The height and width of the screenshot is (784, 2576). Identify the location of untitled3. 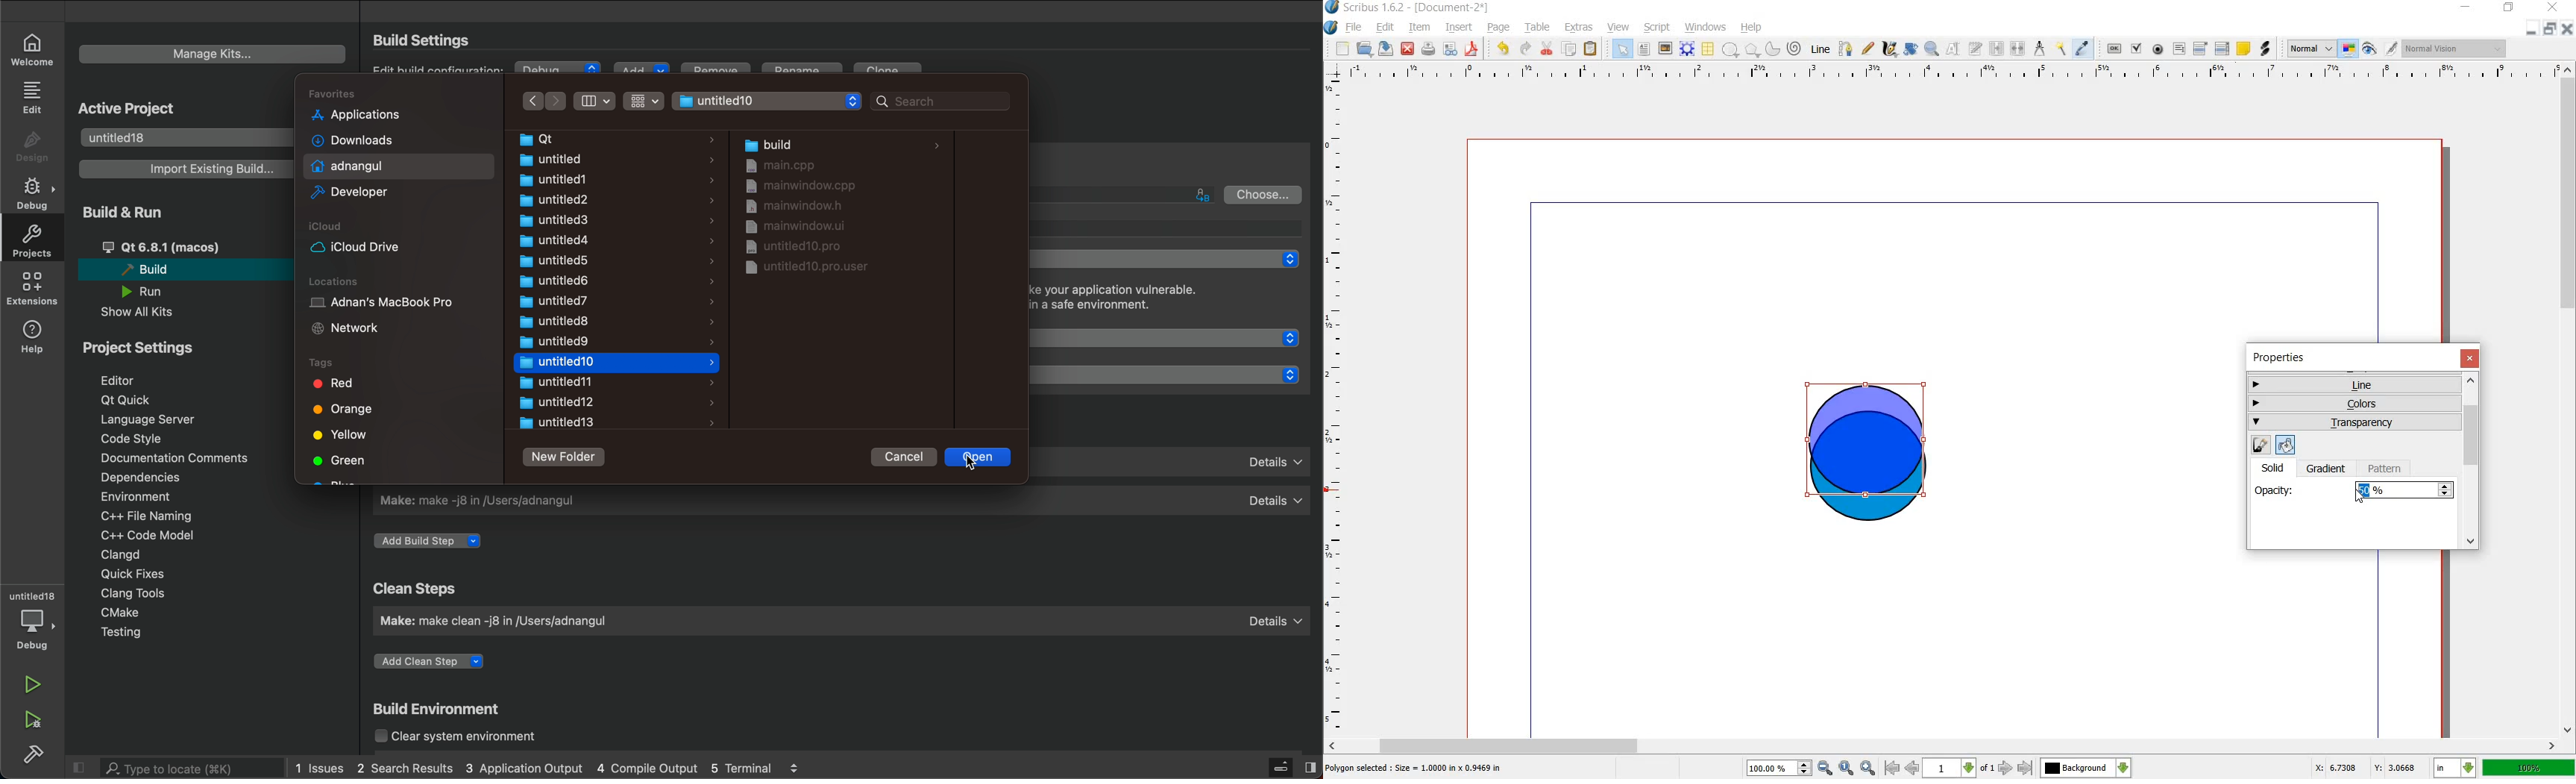
(601, 220).